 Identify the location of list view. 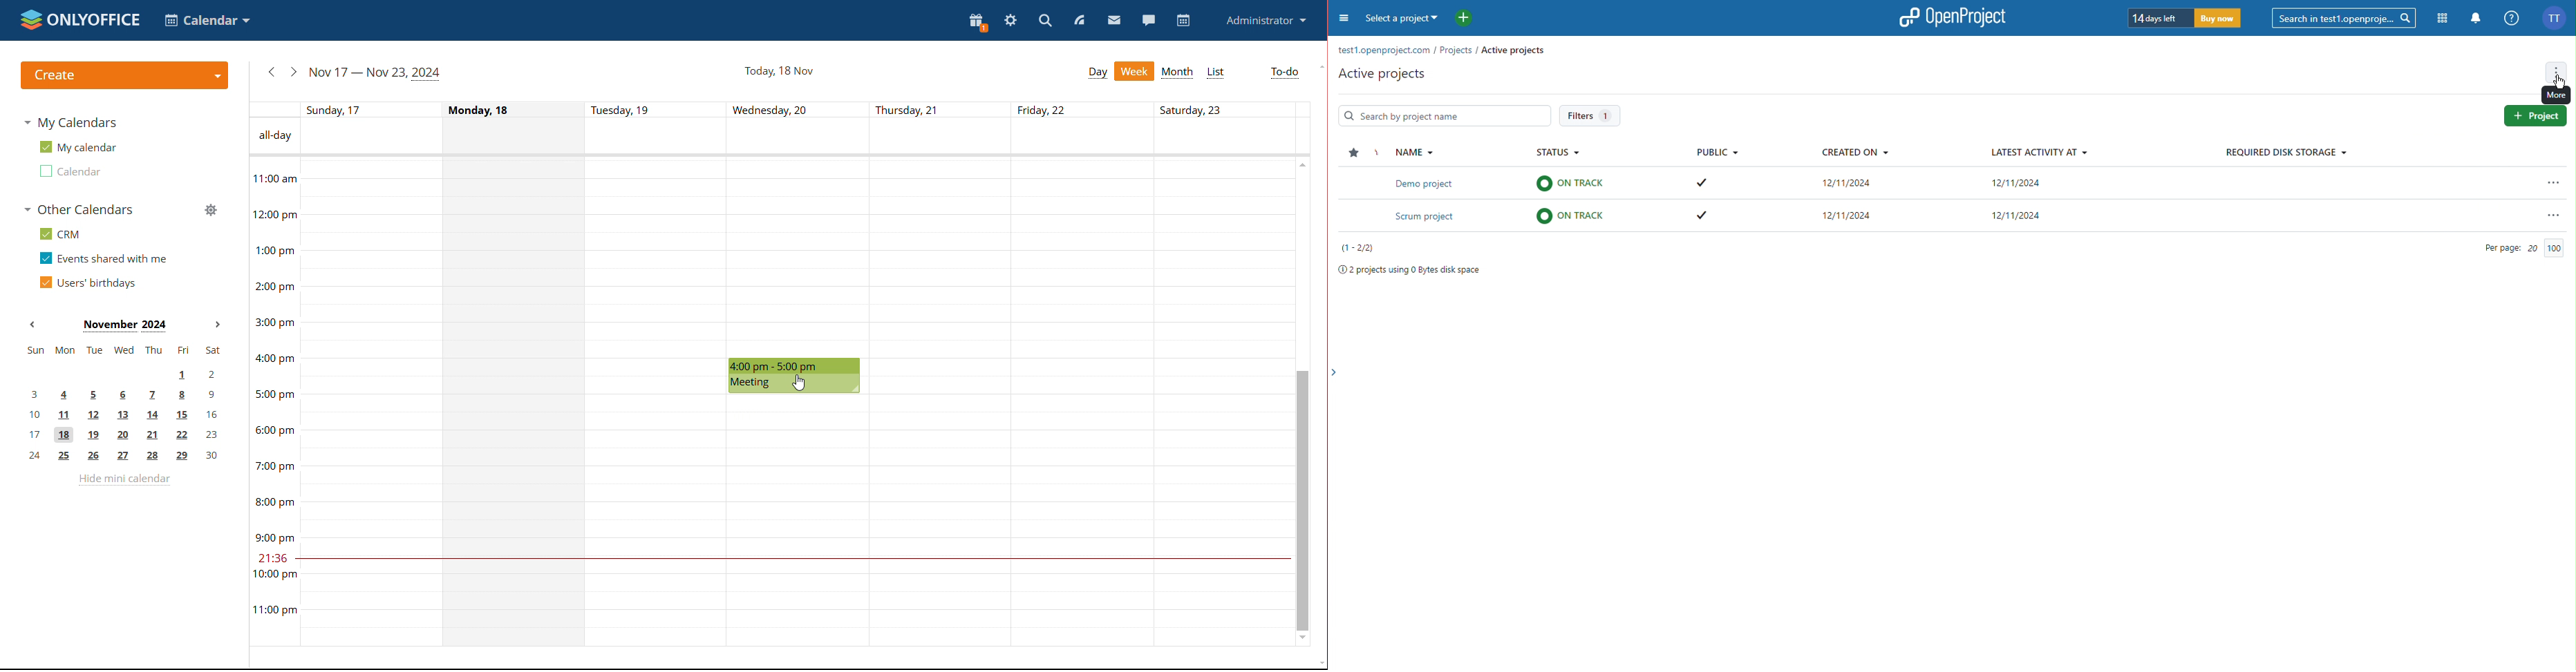
(1215, 73).